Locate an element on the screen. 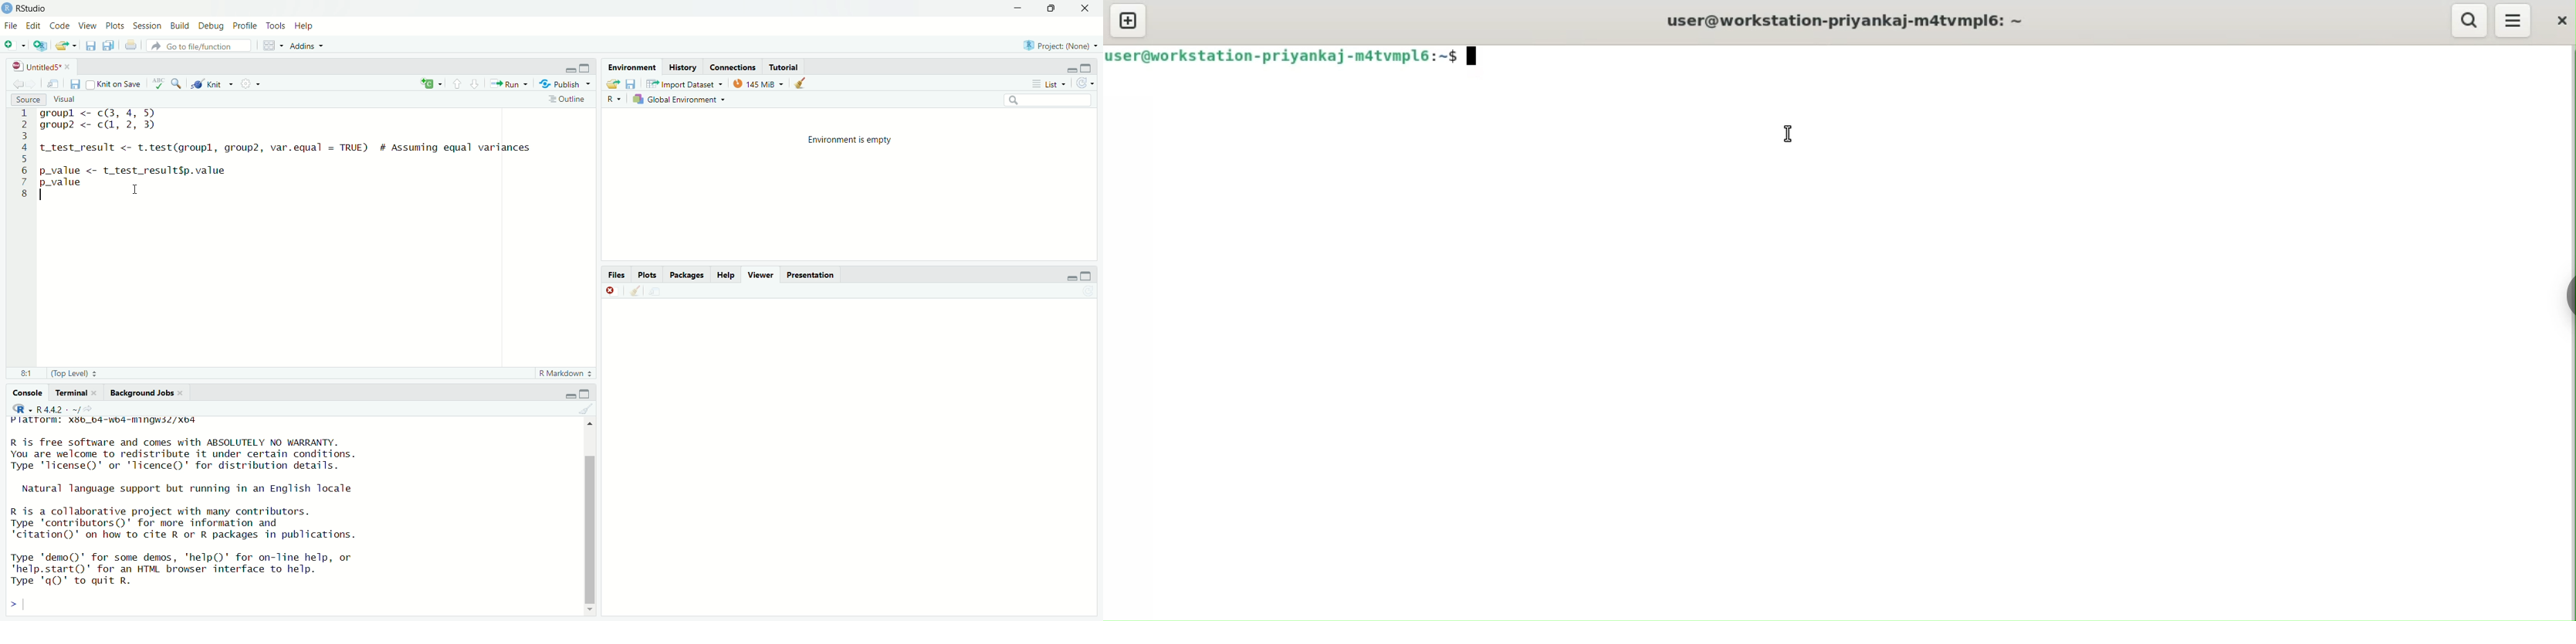 This screenshot has height=644, width=2576. close is located at coordinates (1086, 11).